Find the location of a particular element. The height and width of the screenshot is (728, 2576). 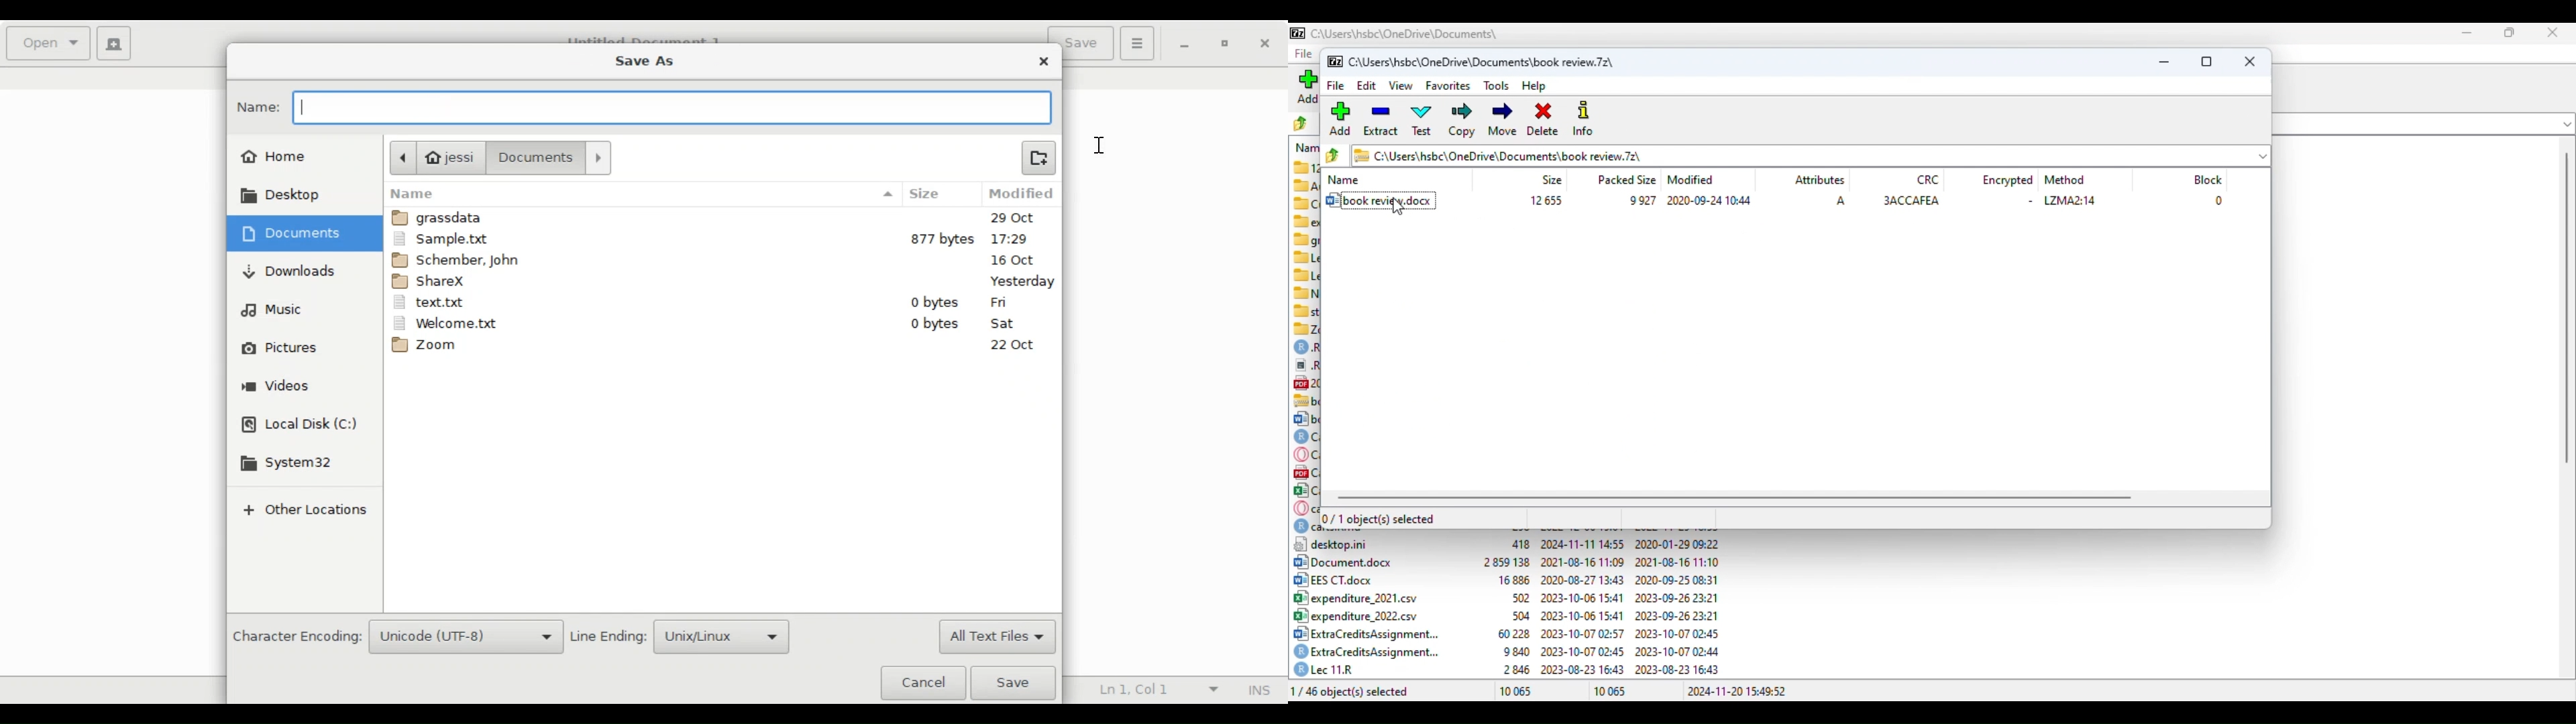

move is located at coordinates (1504, 121).